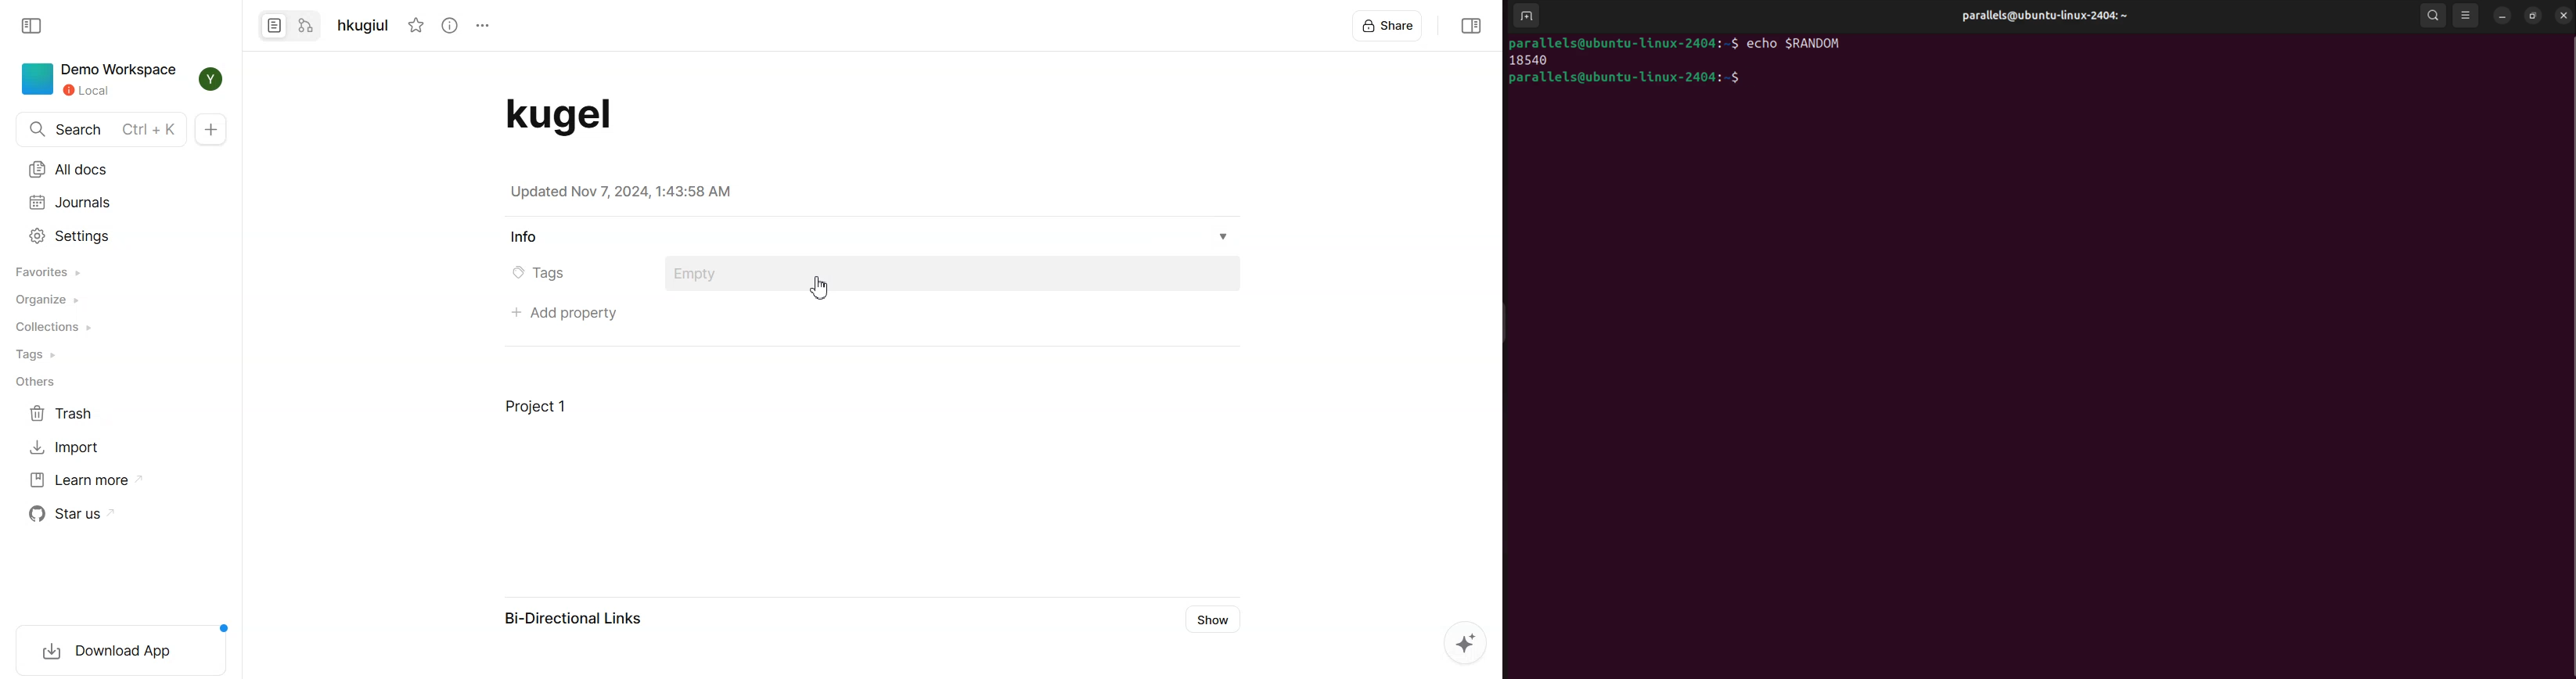  Describe the element at coordinates (417, 25) in the screenshot. I see `Not Starred` at that location.